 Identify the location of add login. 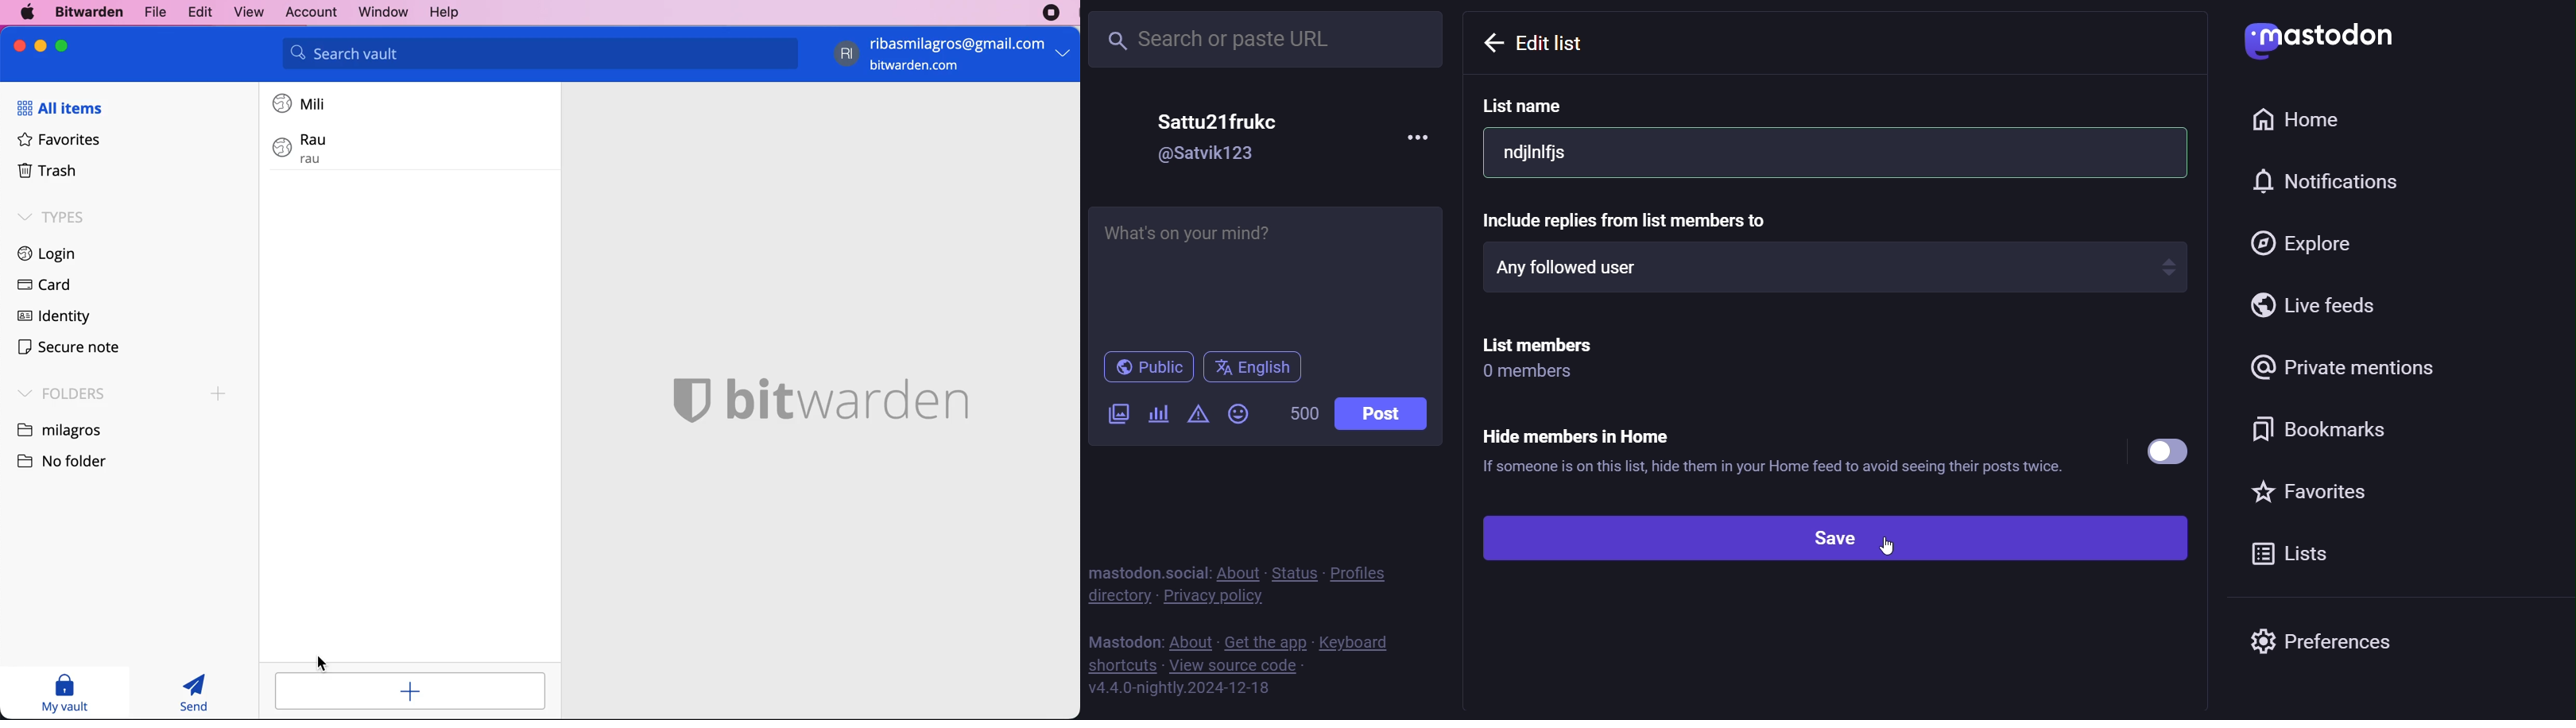
(409, 691).